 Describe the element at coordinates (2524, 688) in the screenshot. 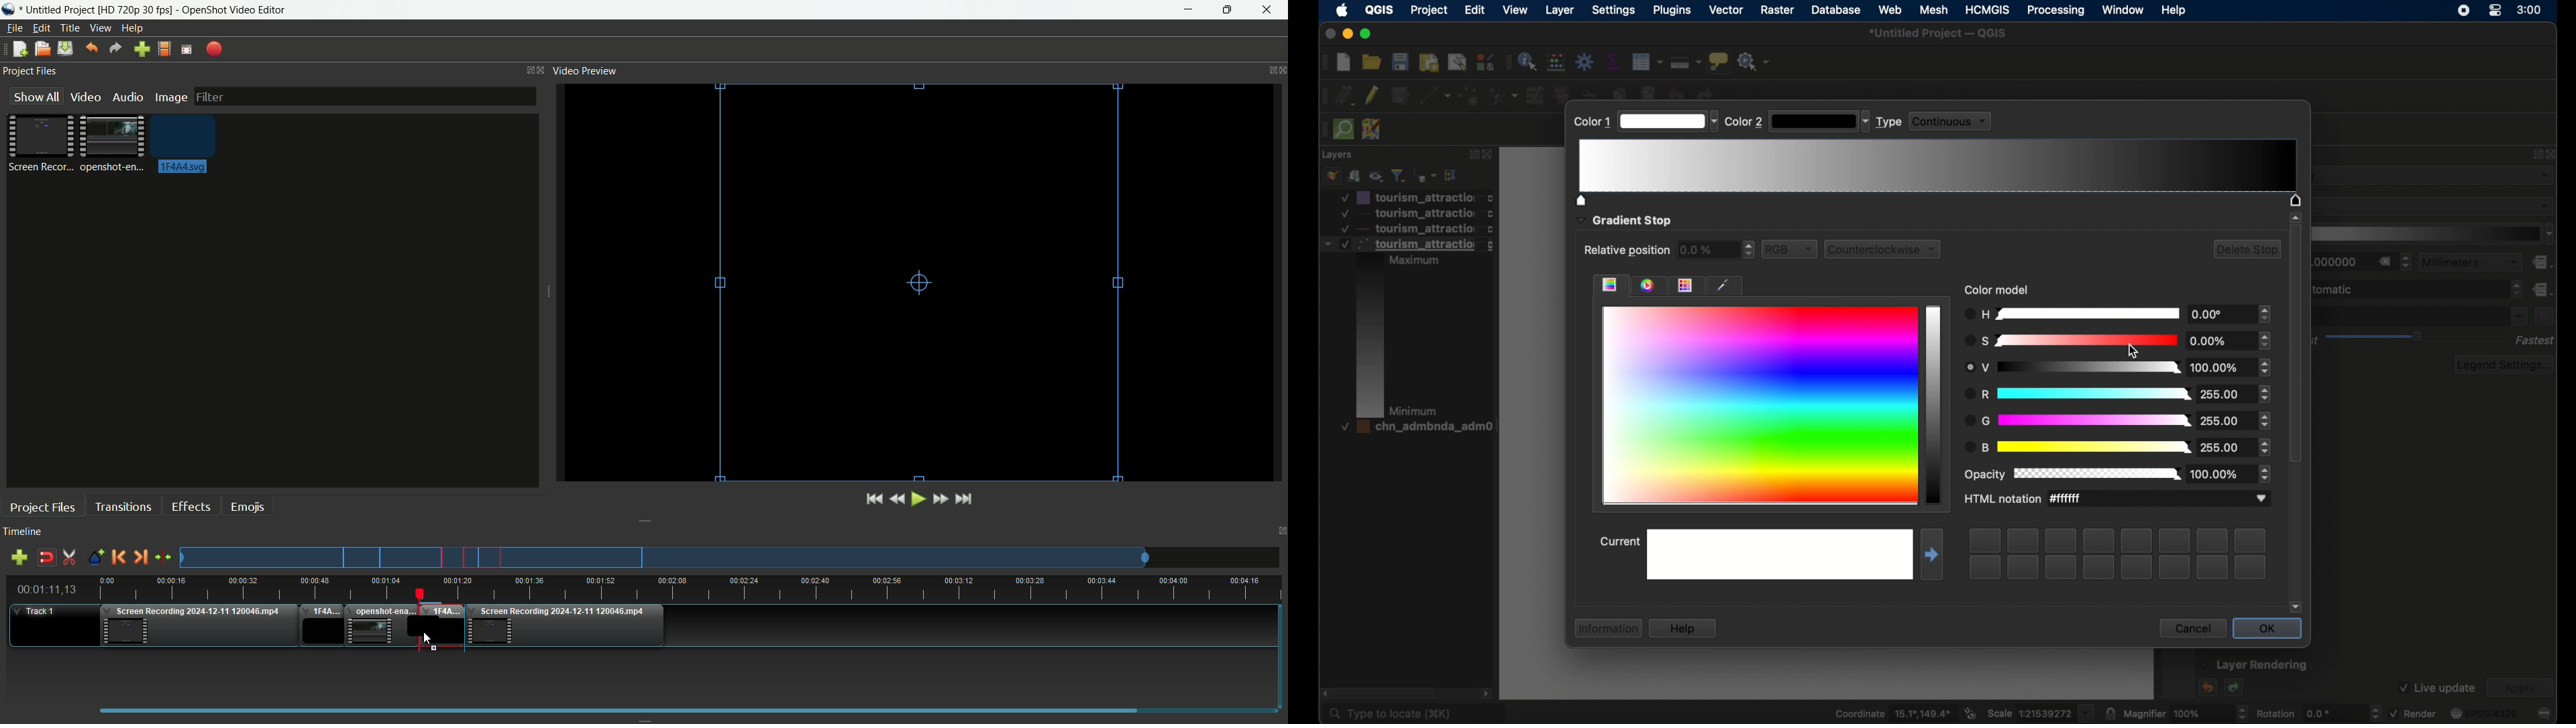

I see `apply` at that location.